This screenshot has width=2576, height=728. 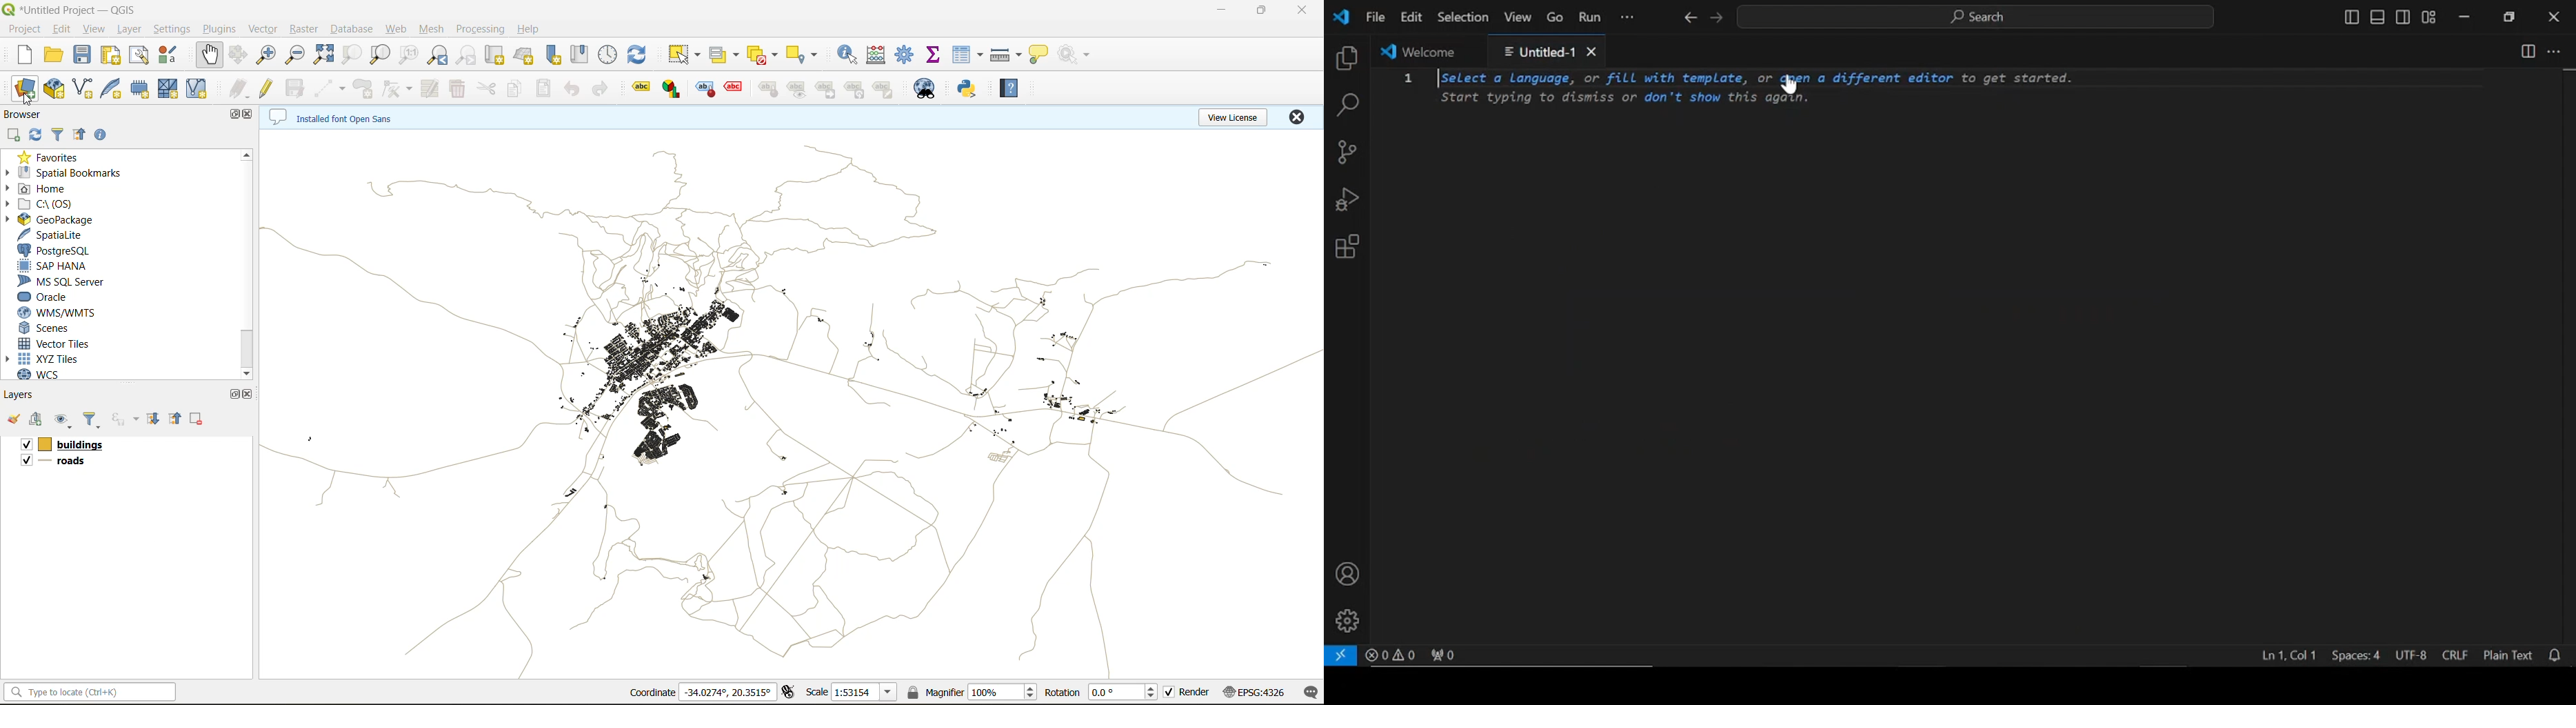 What do you see at coordinates (23, 54) in the screenshot?
I see `new` at bounding box center [23, 54].